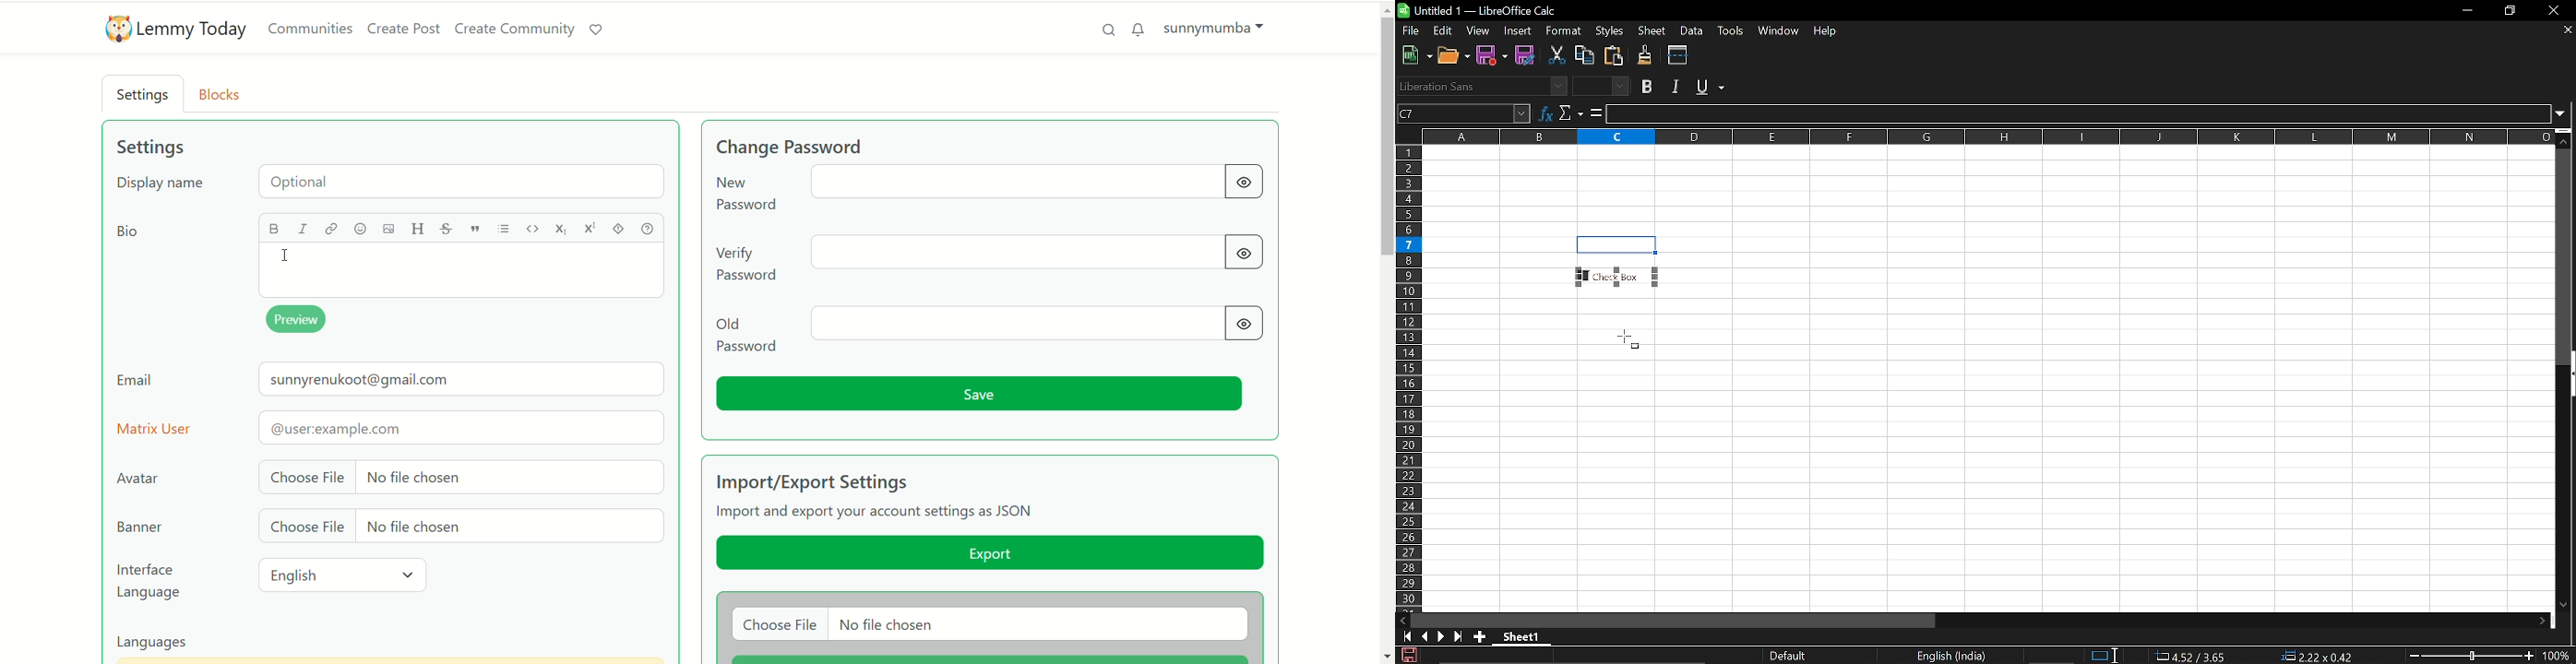 This screenshot has height=672, width=2576. I want to click on Insert, so click(1515, 31).